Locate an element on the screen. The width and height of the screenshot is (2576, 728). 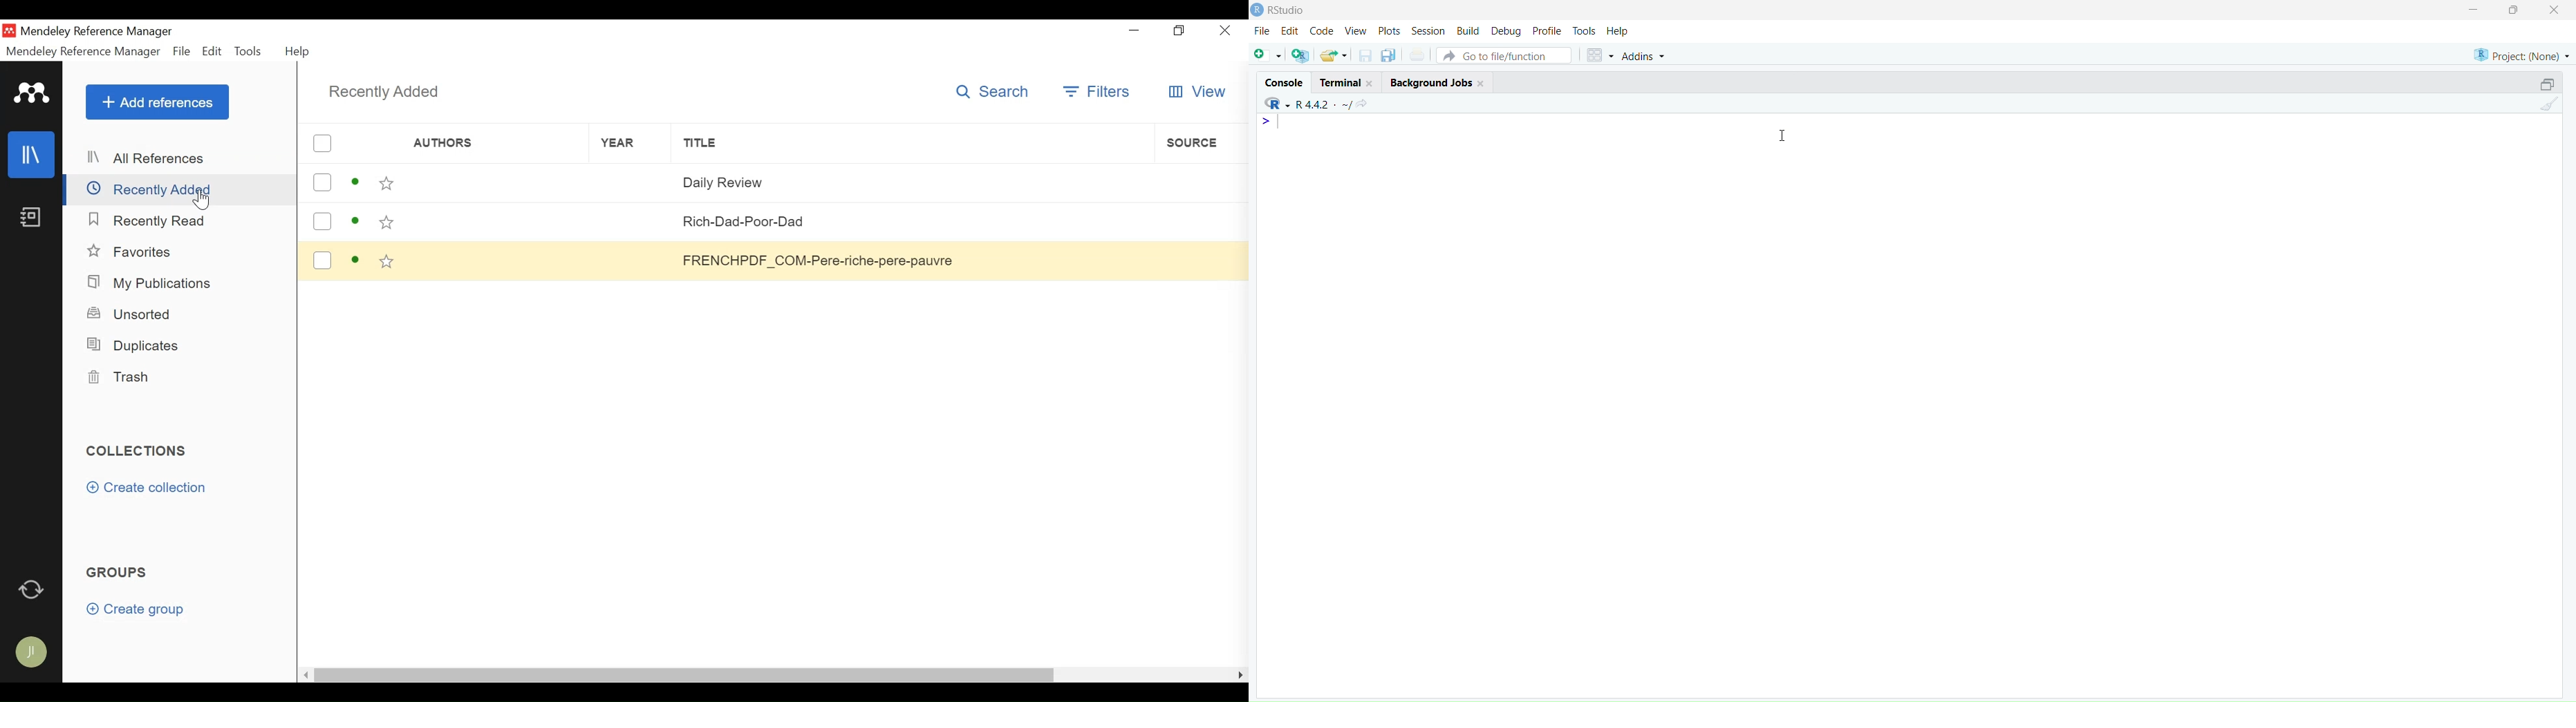
Help is located at coordinates (1620, 32).